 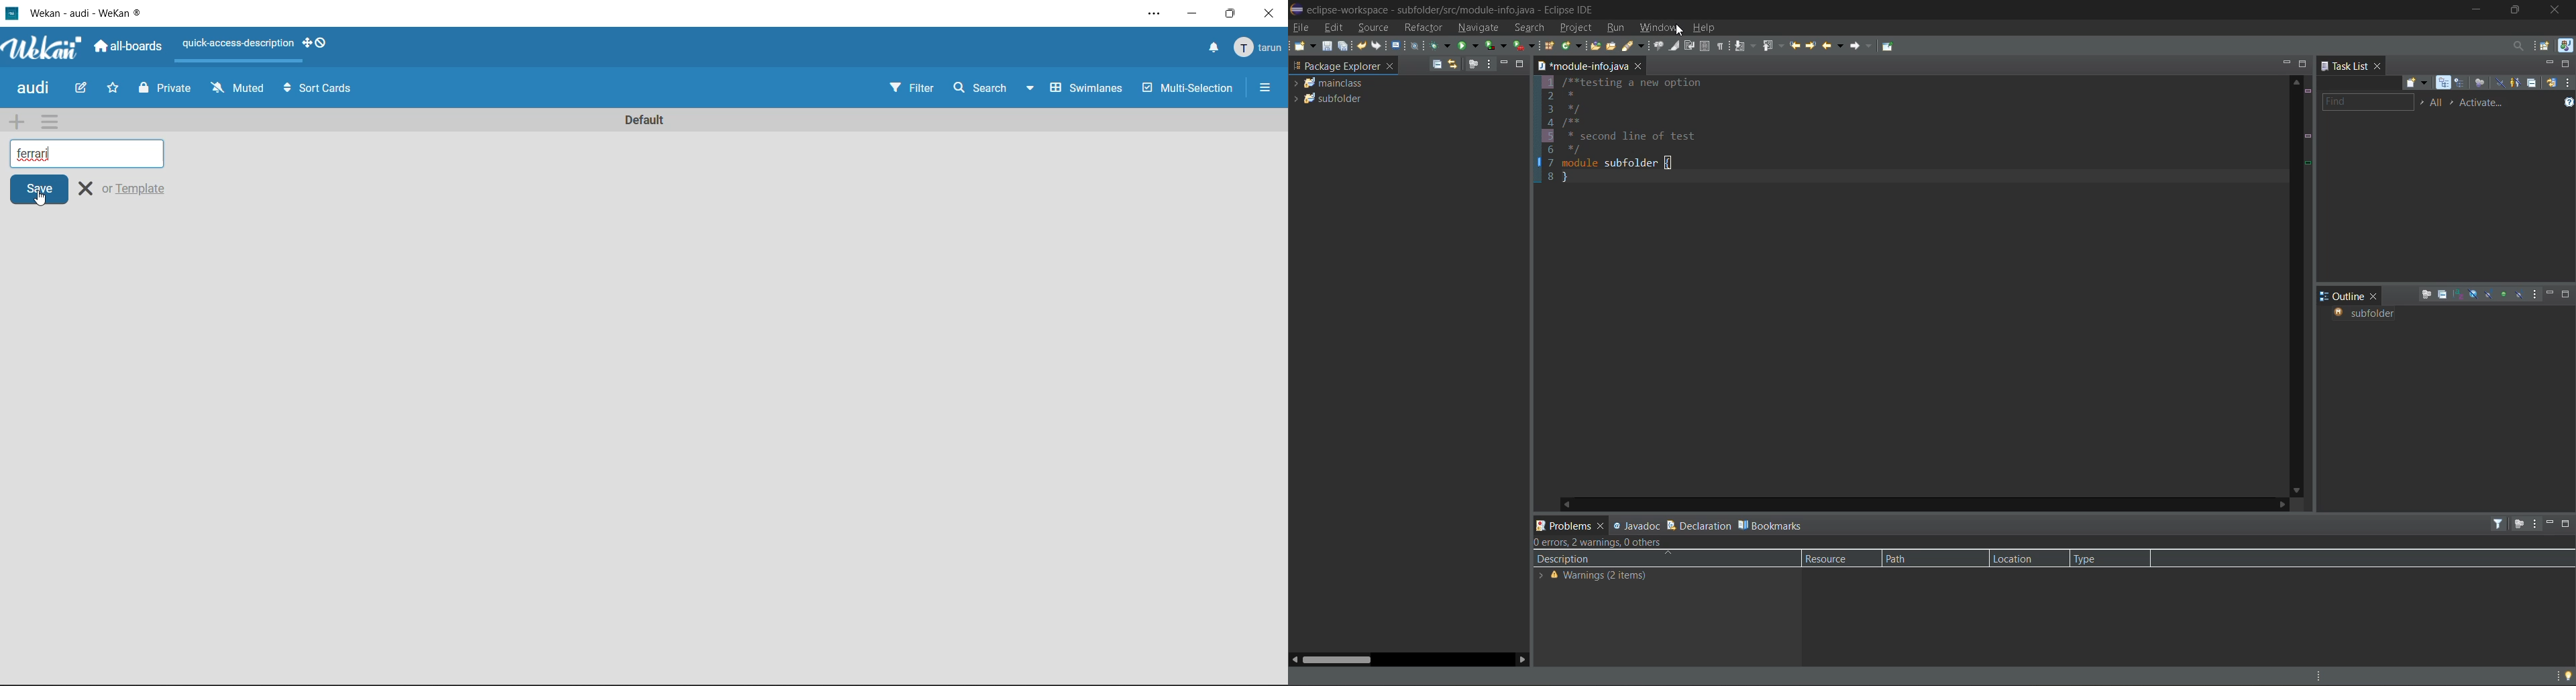 I want to click on Favorite , so click(x=115, y=90).